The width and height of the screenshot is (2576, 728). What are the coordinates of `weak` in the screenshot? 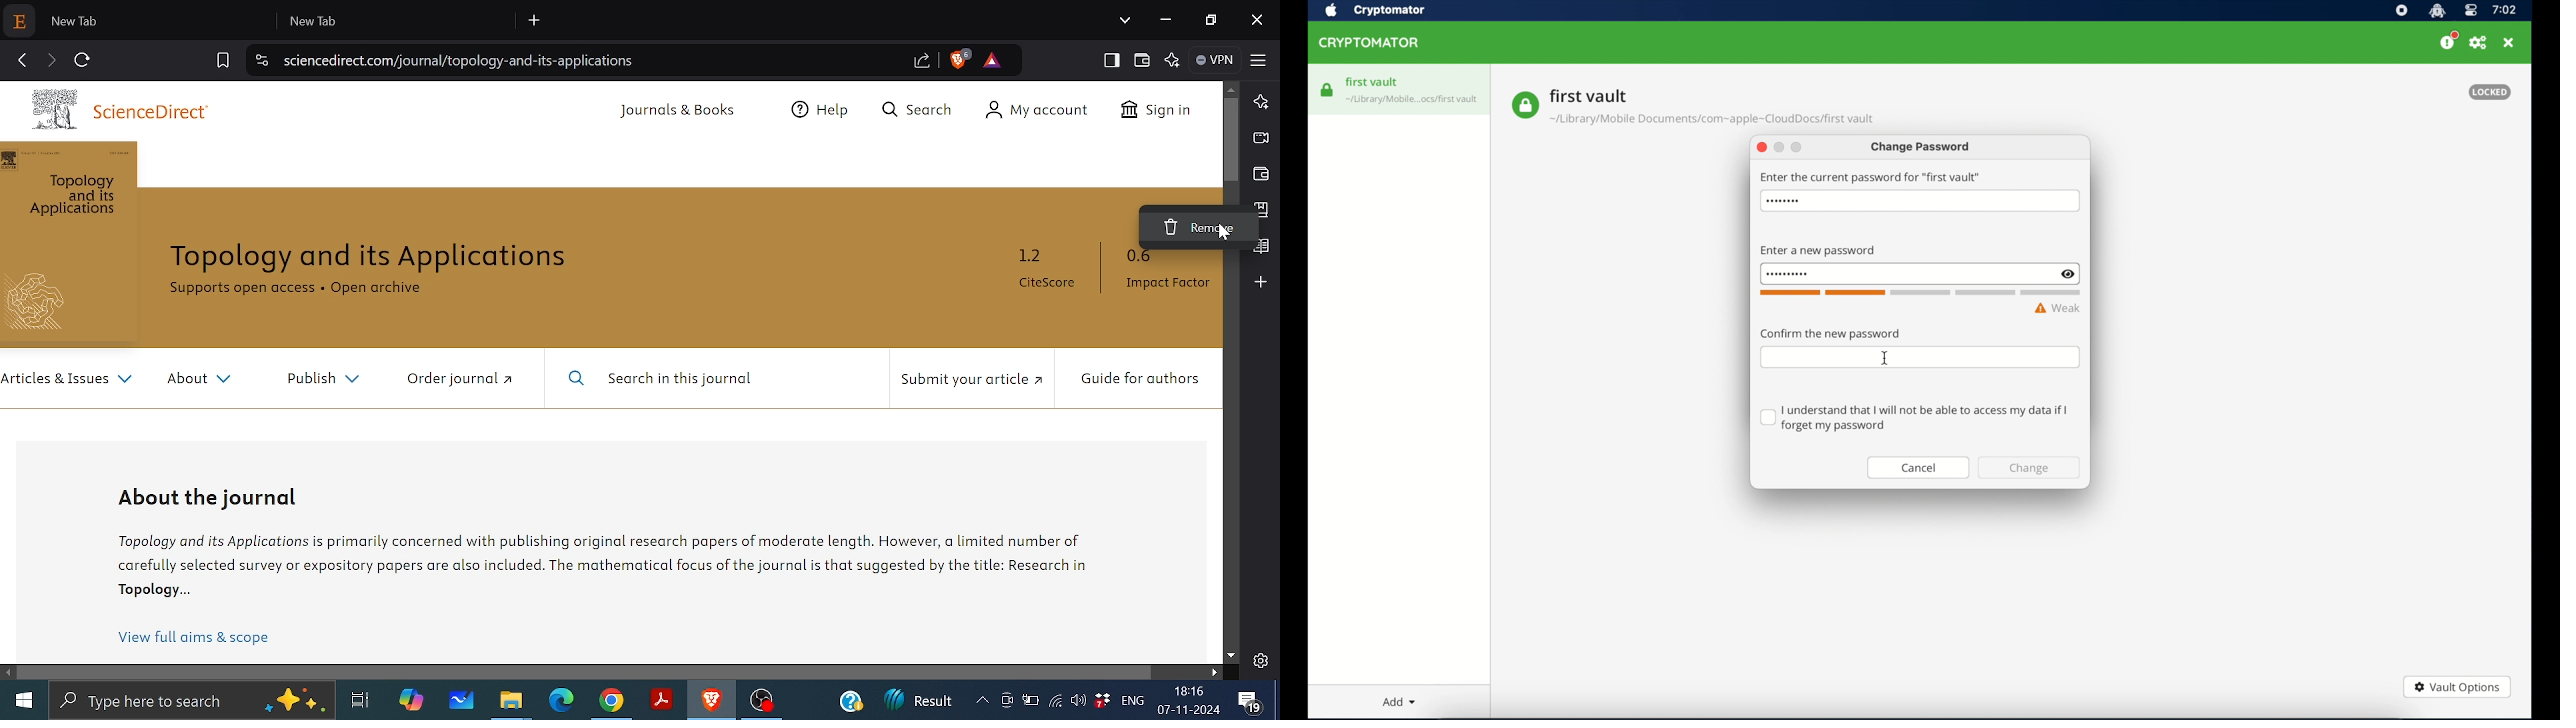 It's located at (2057, 309).